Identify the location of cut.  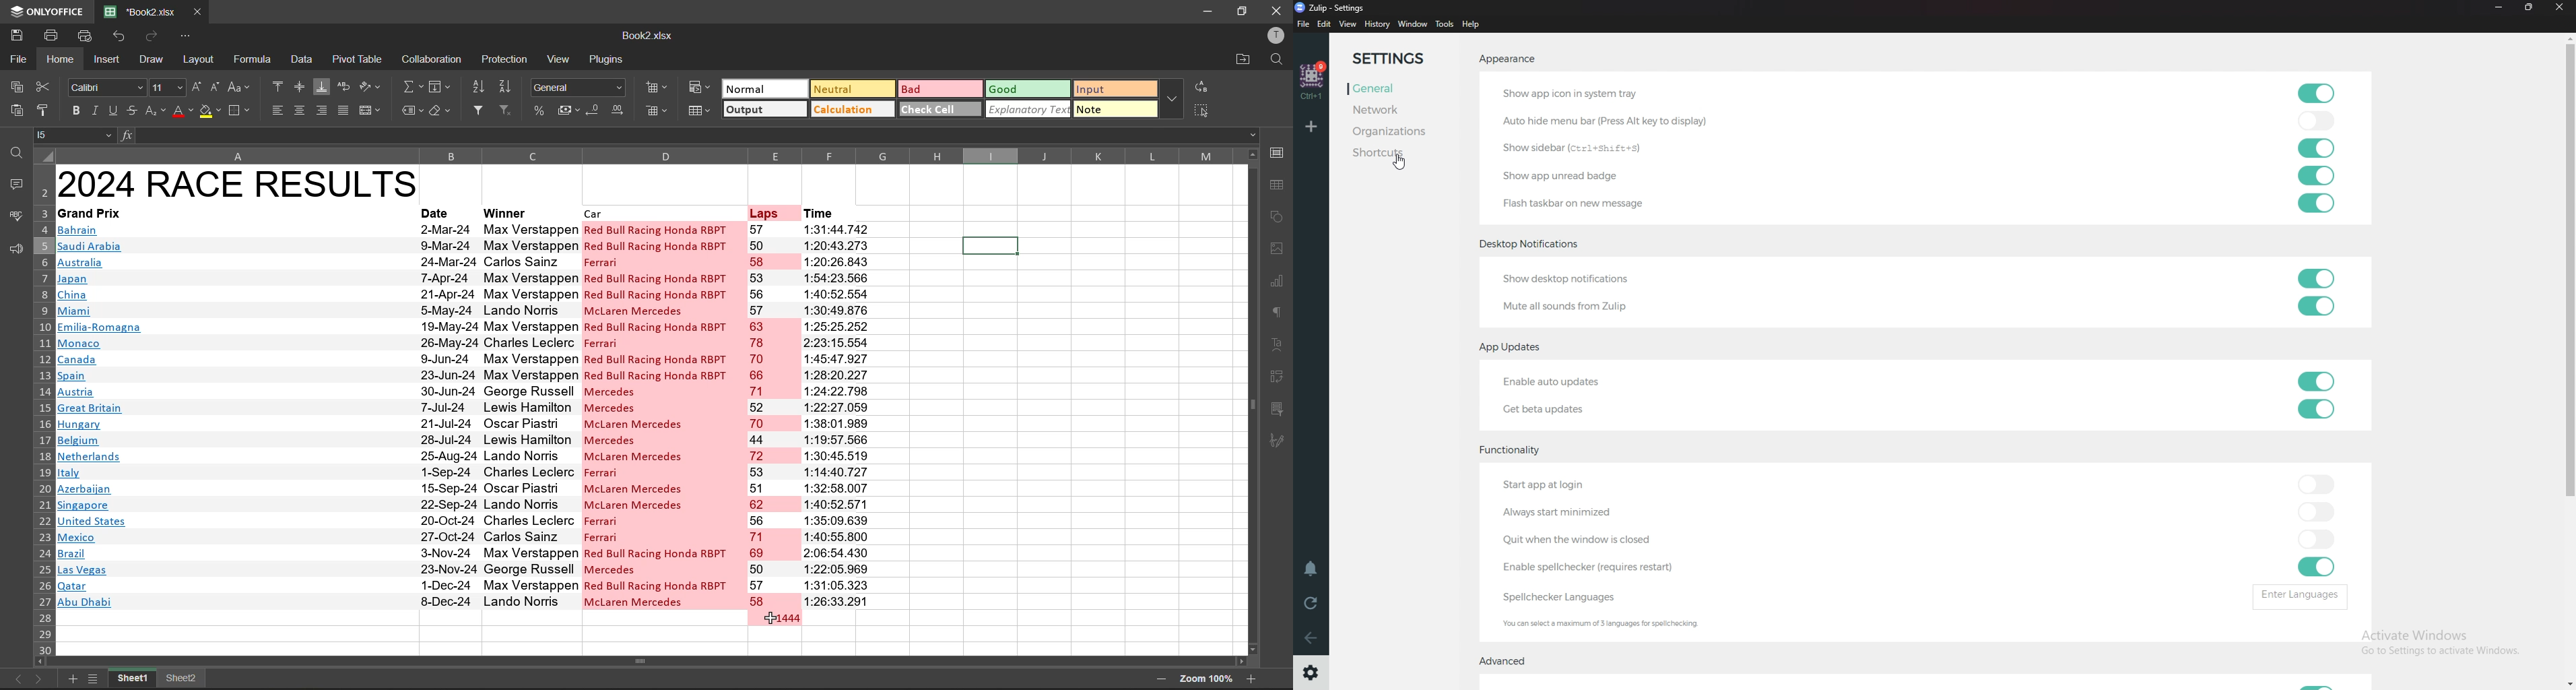
(44, 86).